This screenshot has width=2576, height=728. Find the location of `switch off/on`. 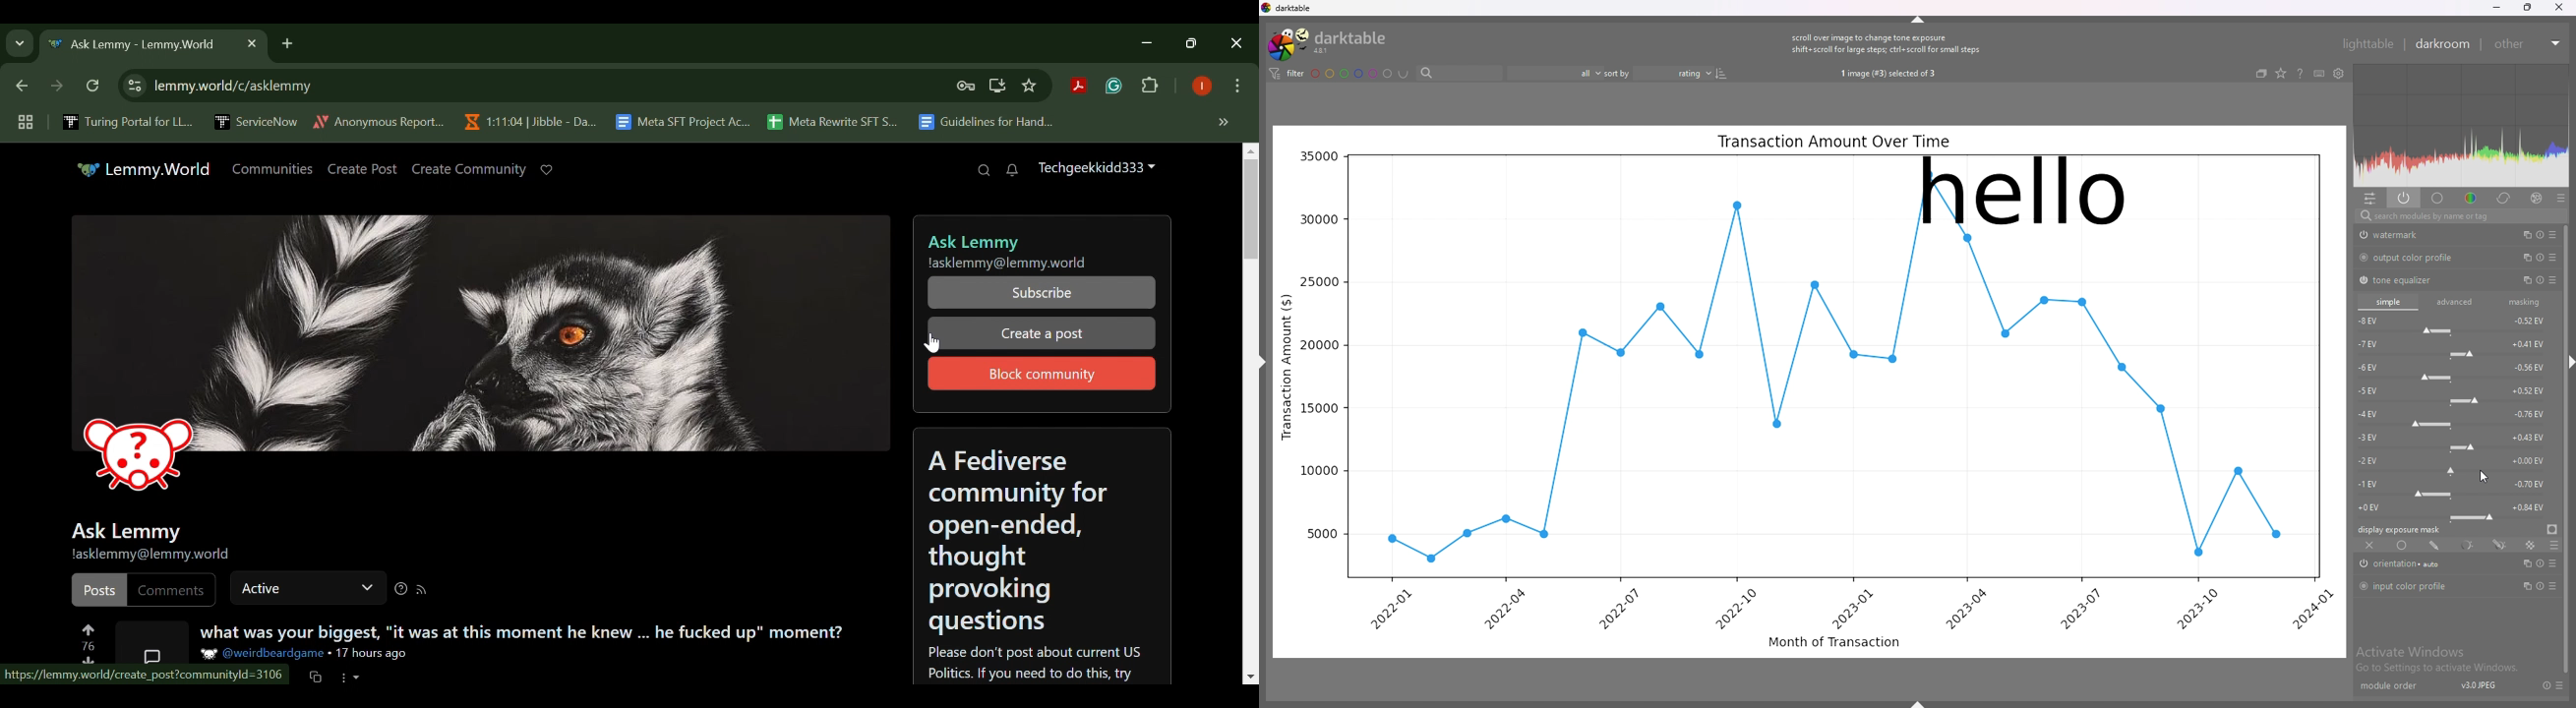

switch off/on is located at coordinates (2363, 565).